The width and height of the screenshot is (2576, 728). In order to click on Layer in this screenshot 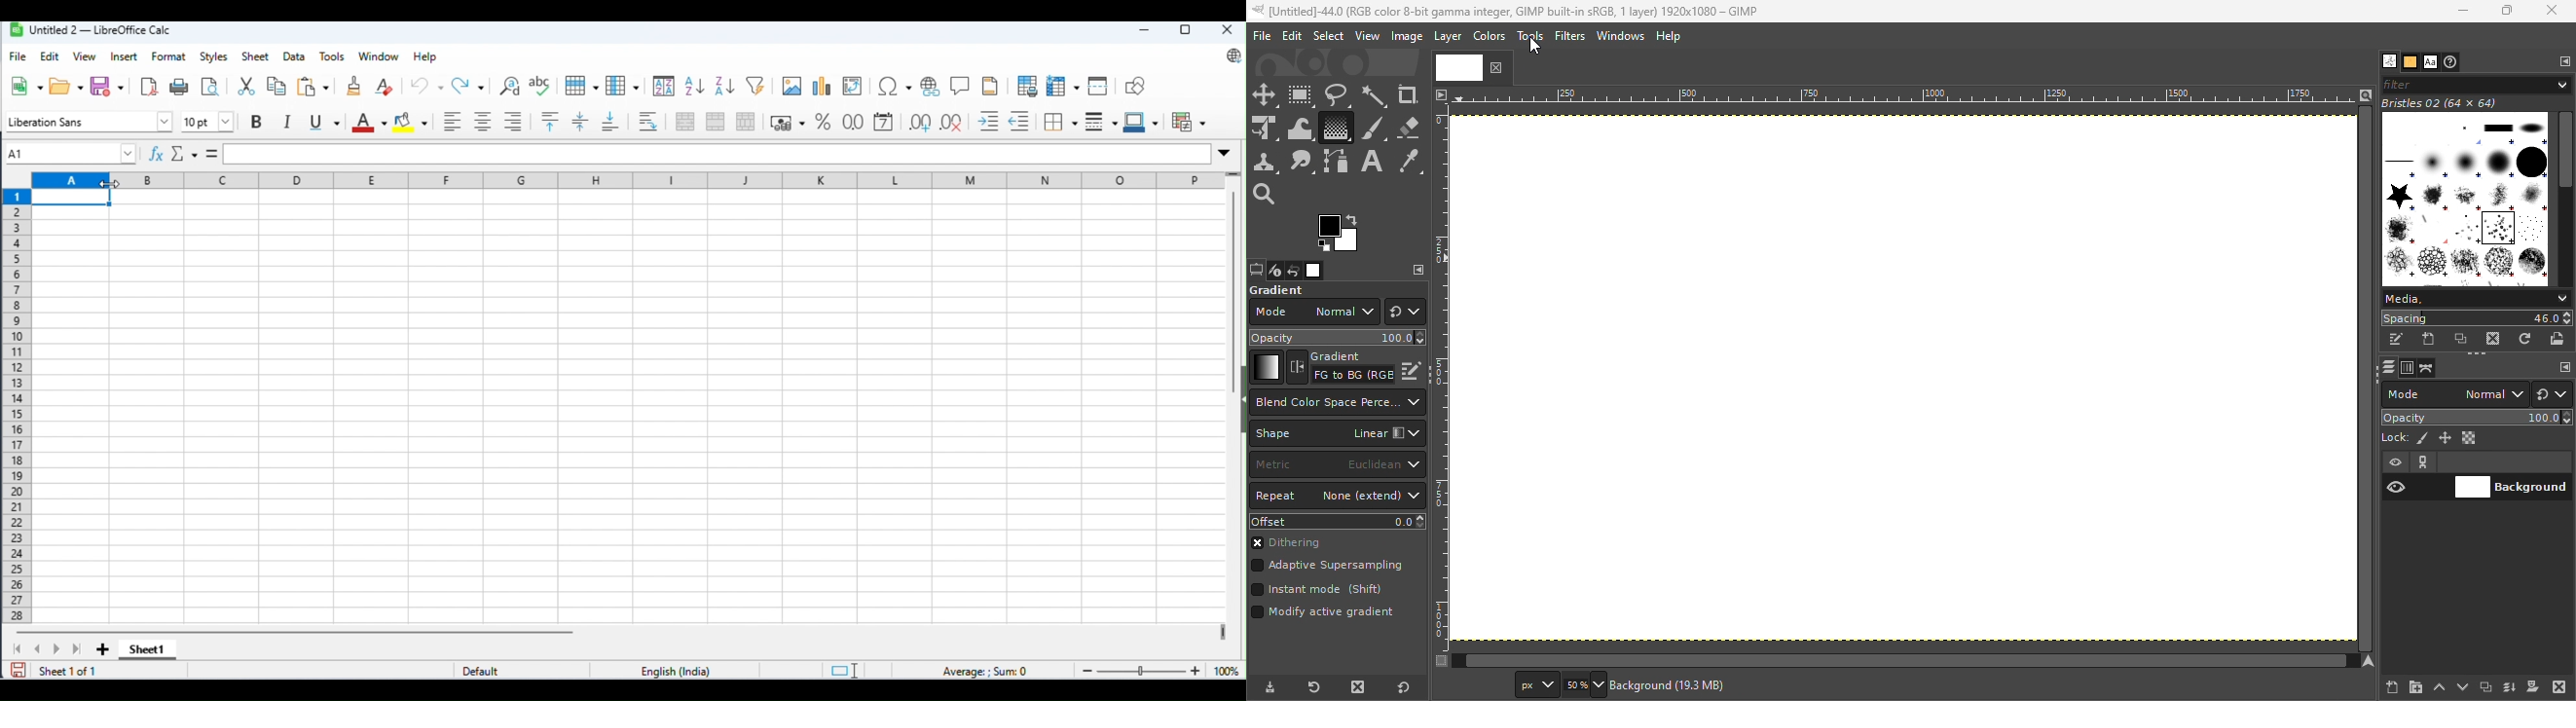, I will do `click(1447, 37)`.